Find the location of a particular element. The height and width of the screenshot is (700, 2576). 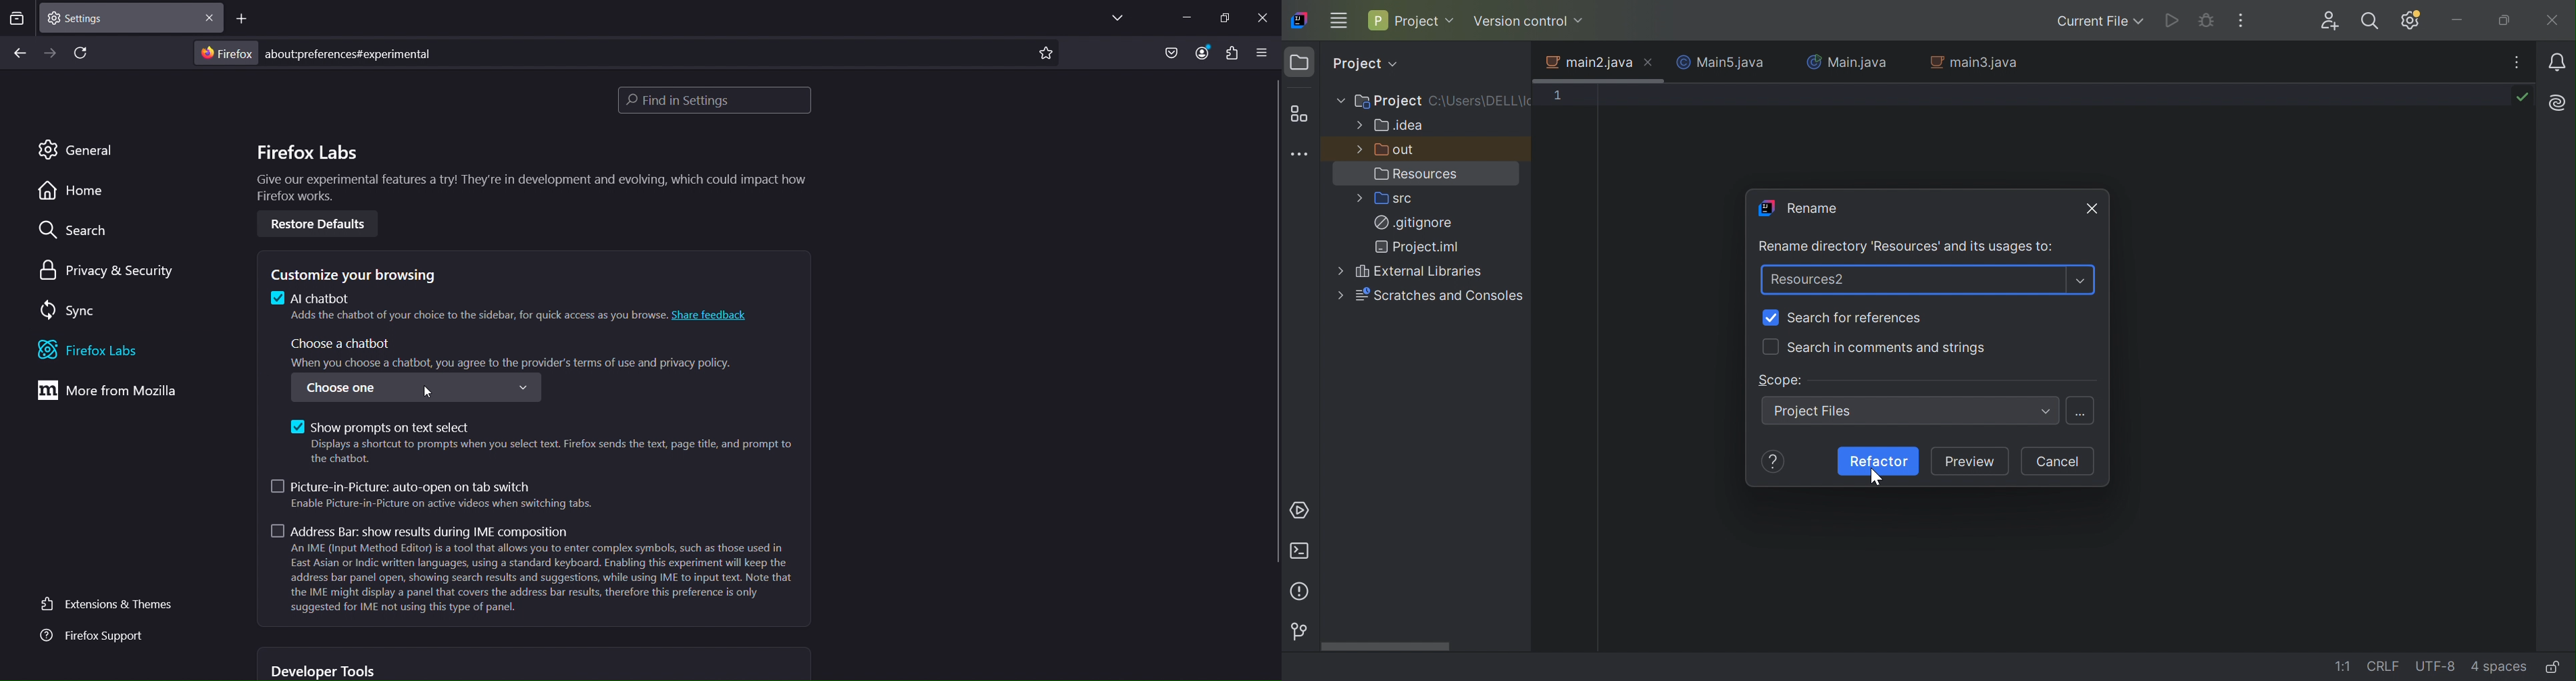

[J Address Bar: show results during IME composition
An IME (Input Method Editor) is a tool that allows you to enter complex symbols, such as those used in
East Asian or Indic written languages, using a standard keyboard. Enabling this experiment will keep the
address bar panel open, showing search results and suggestions, while using IME to input text. Note that
the IME might display a panel that covers the address bar results, therefore this preference is only
suggested for IME not using this type of panel. is located at coordinates (532, 570).